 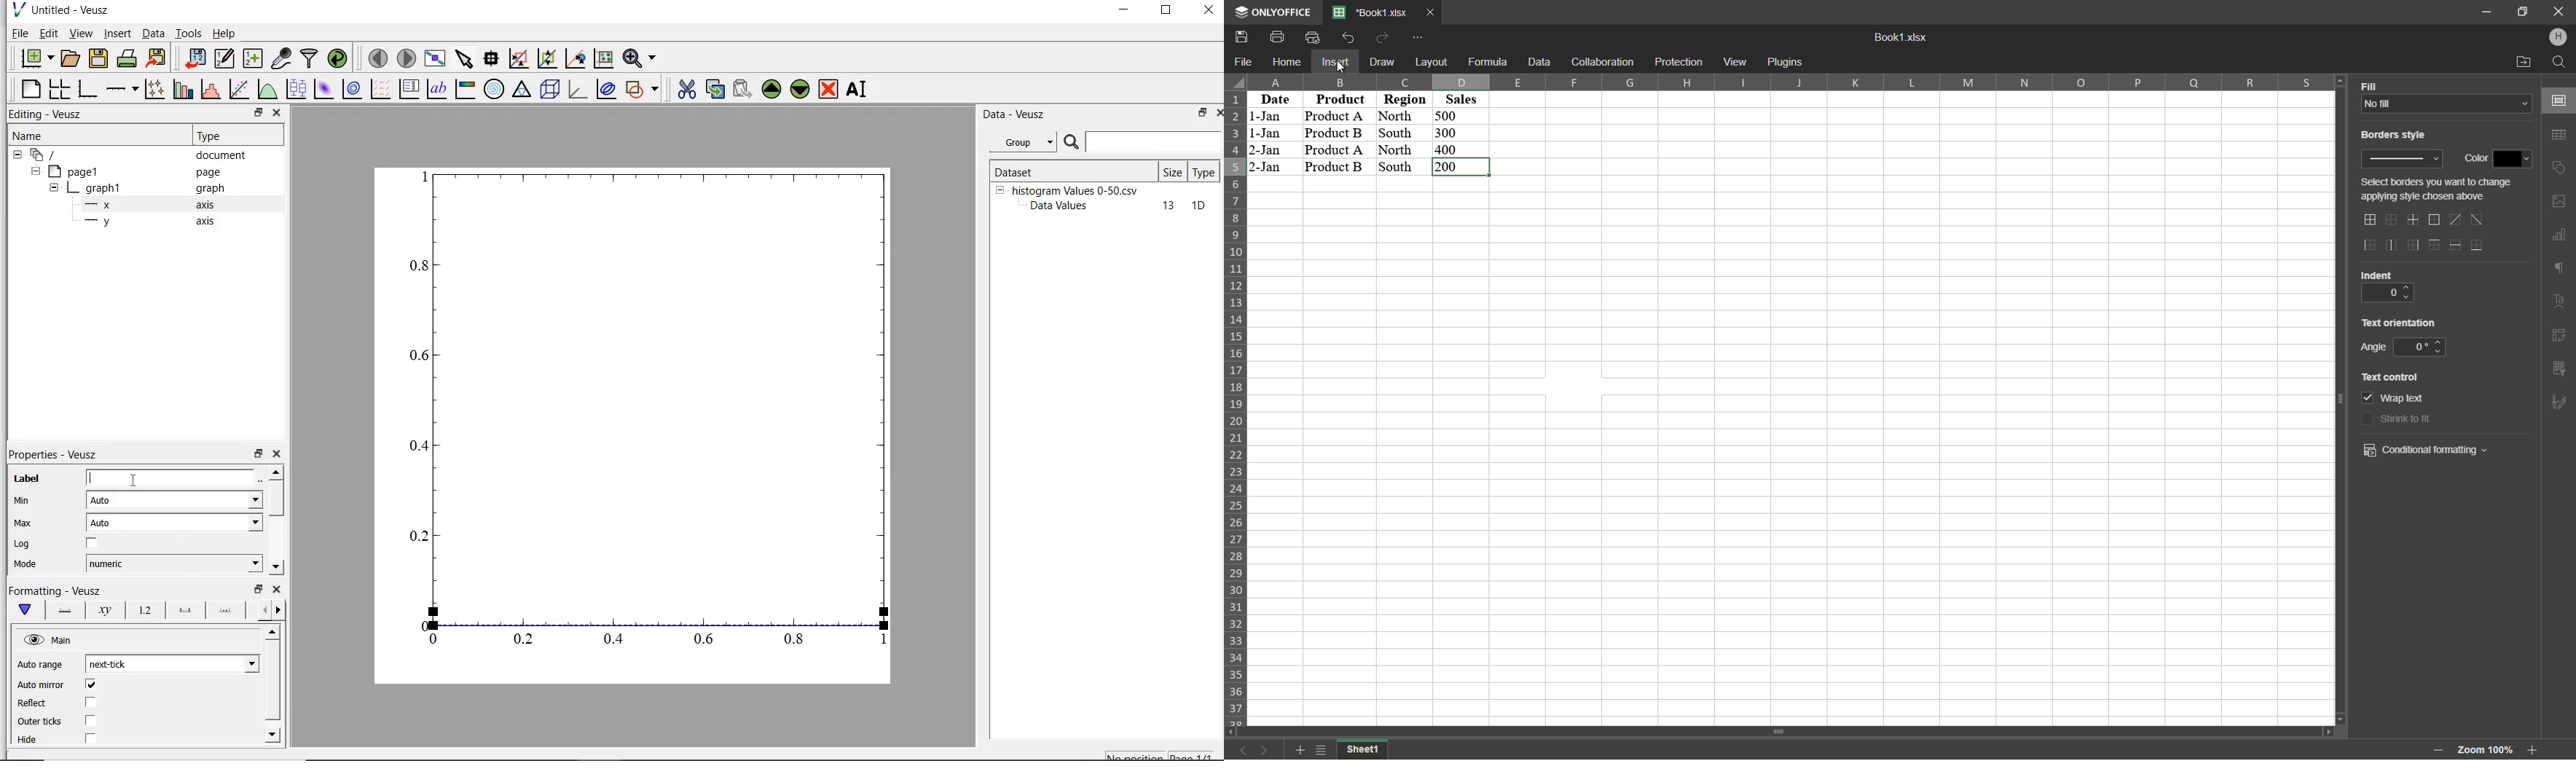 What do you see at coordinates (2436, 750) in the screenshot?
I see `zoom out` at bounding box center [2436, 750].